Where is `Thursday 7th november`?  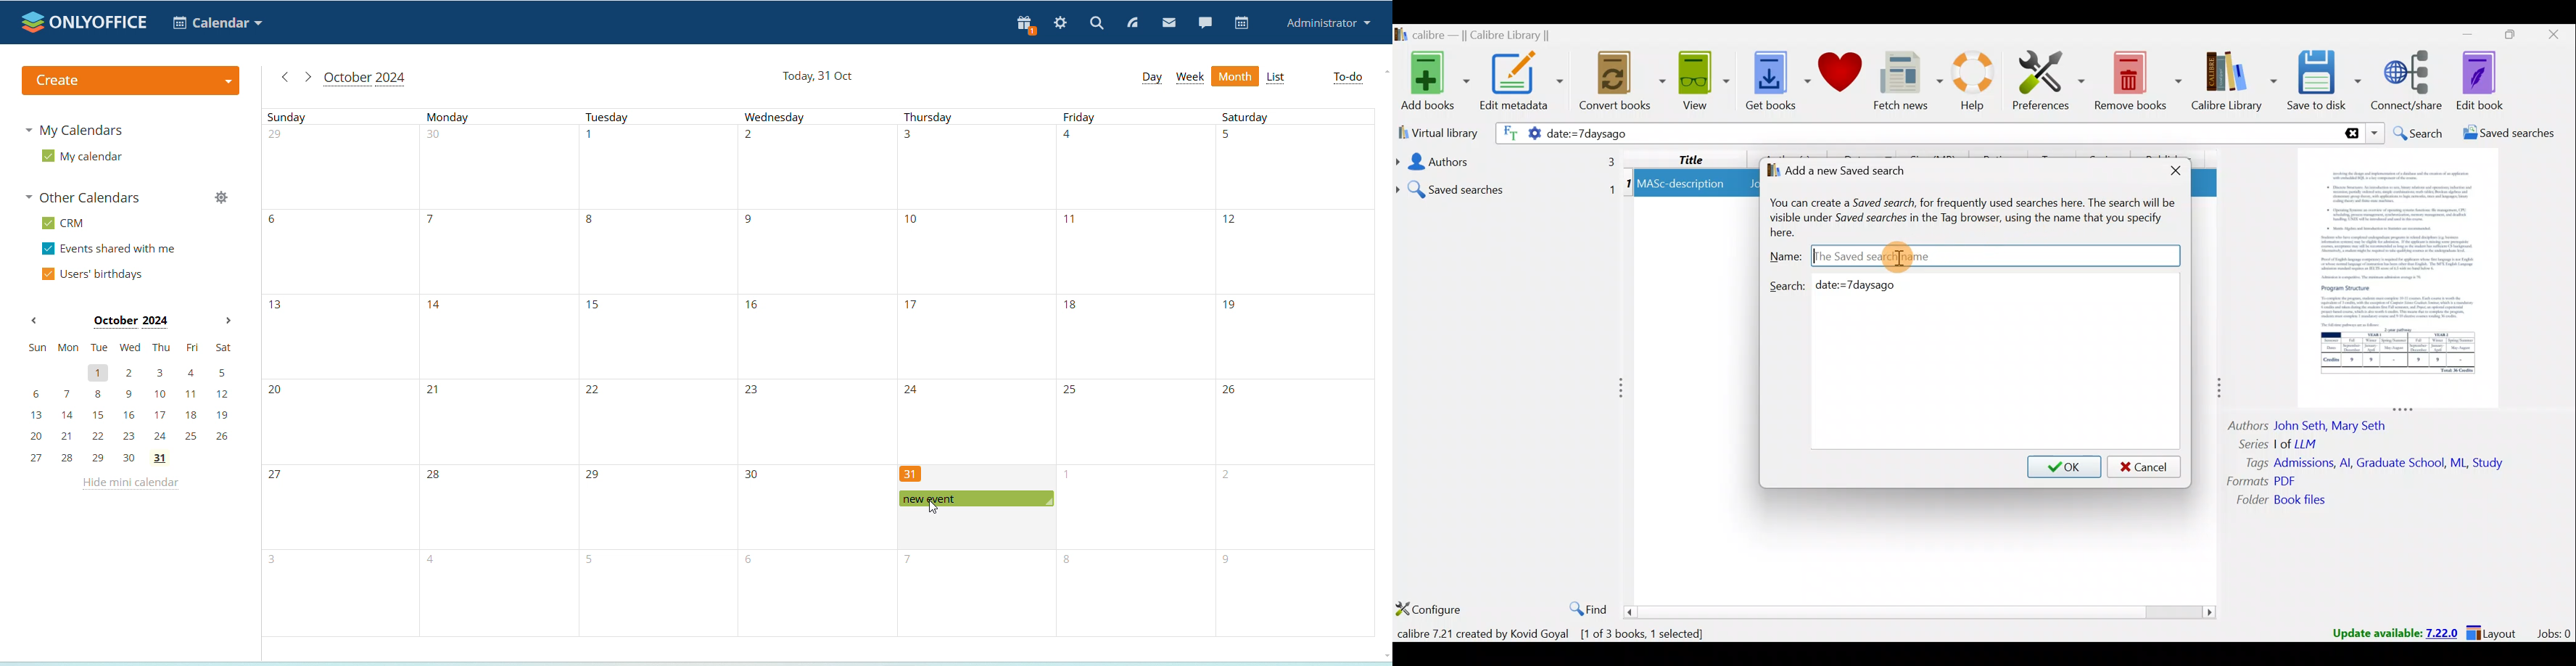
Thursday 7th november is located at coordinates (973, 594).